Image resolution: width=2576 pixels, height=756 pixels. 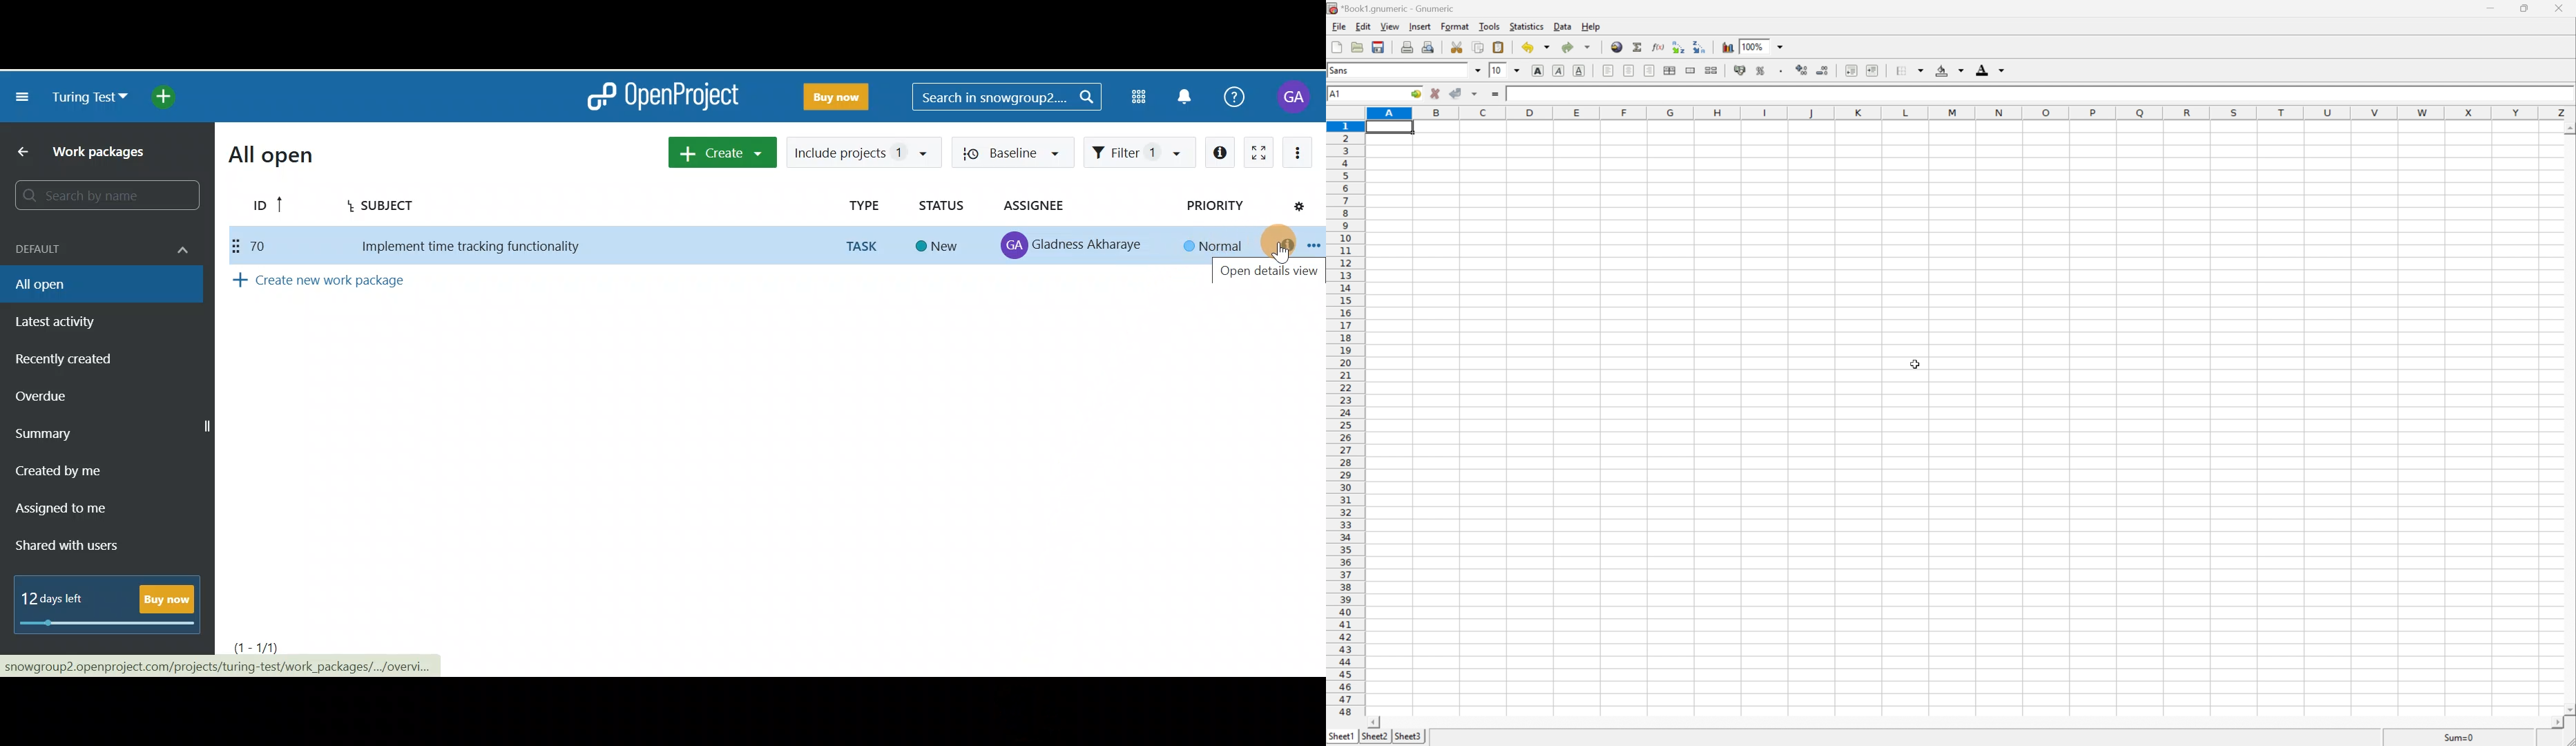 I want to click on Column names, so click(x=1971, y=113).